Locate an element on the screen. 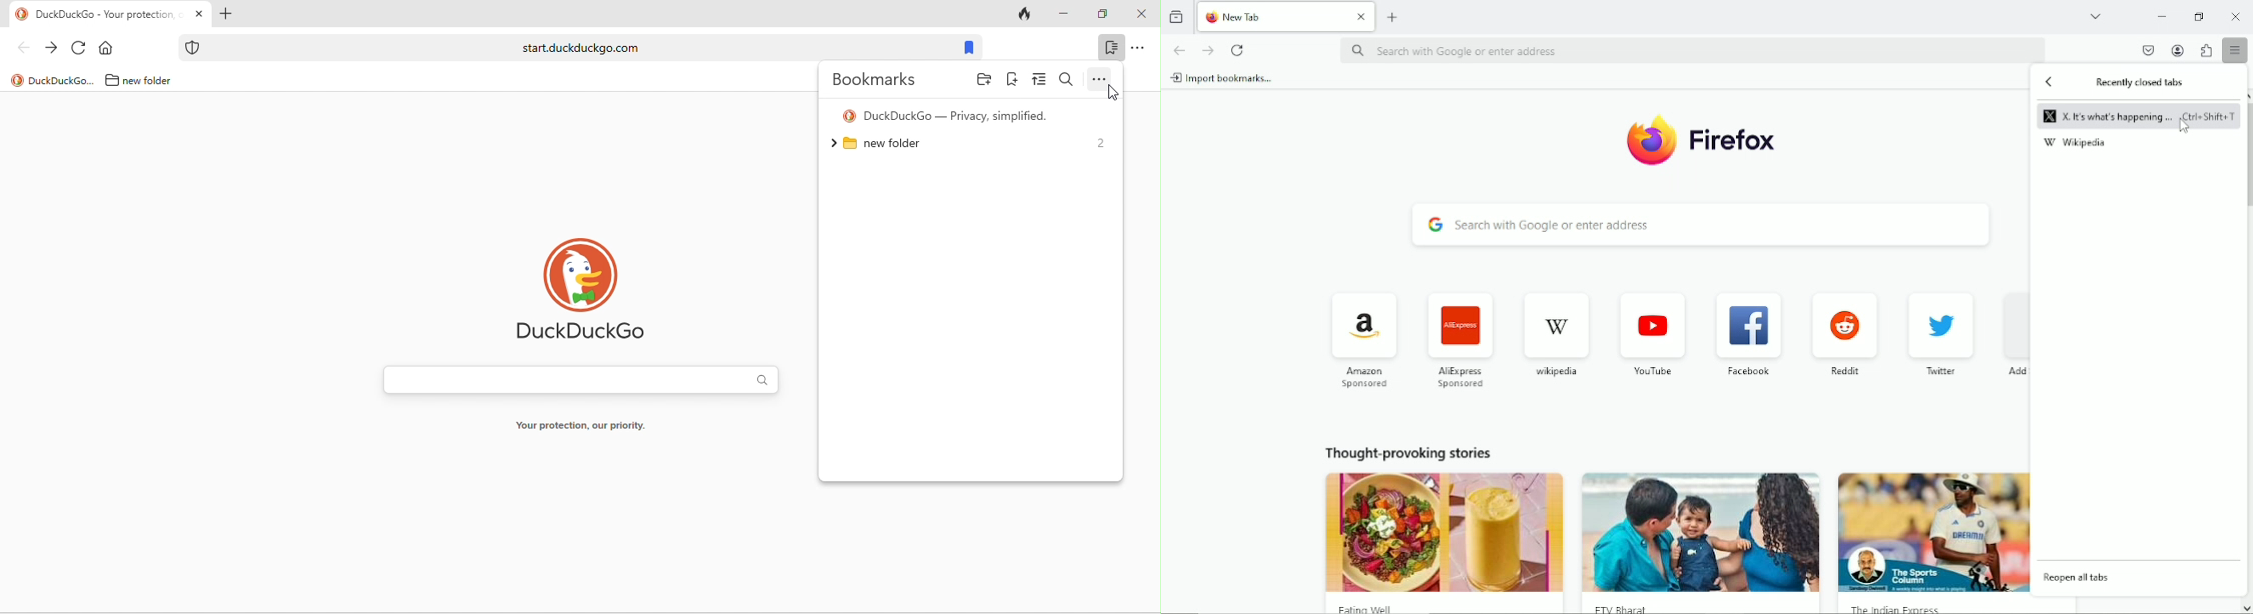  New Tab is located at coordinates (1274, 16).